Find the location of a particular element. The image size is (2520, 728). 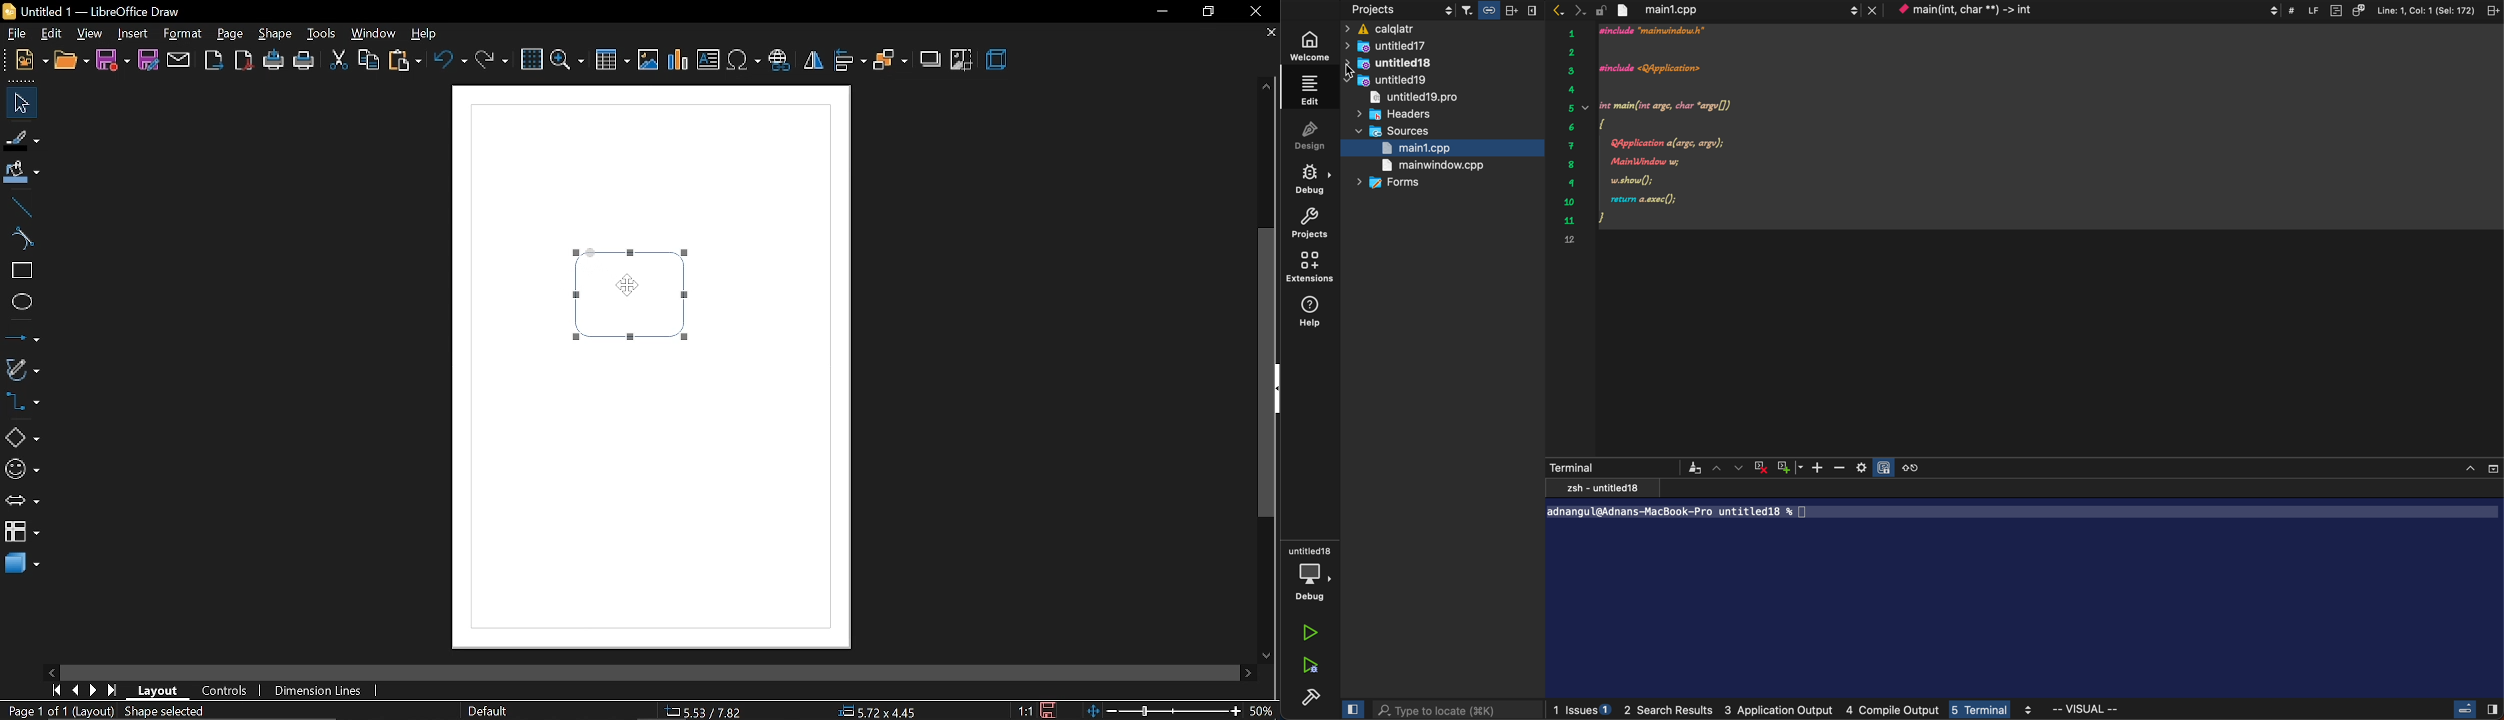

edit is located at coordinates (54, 33).